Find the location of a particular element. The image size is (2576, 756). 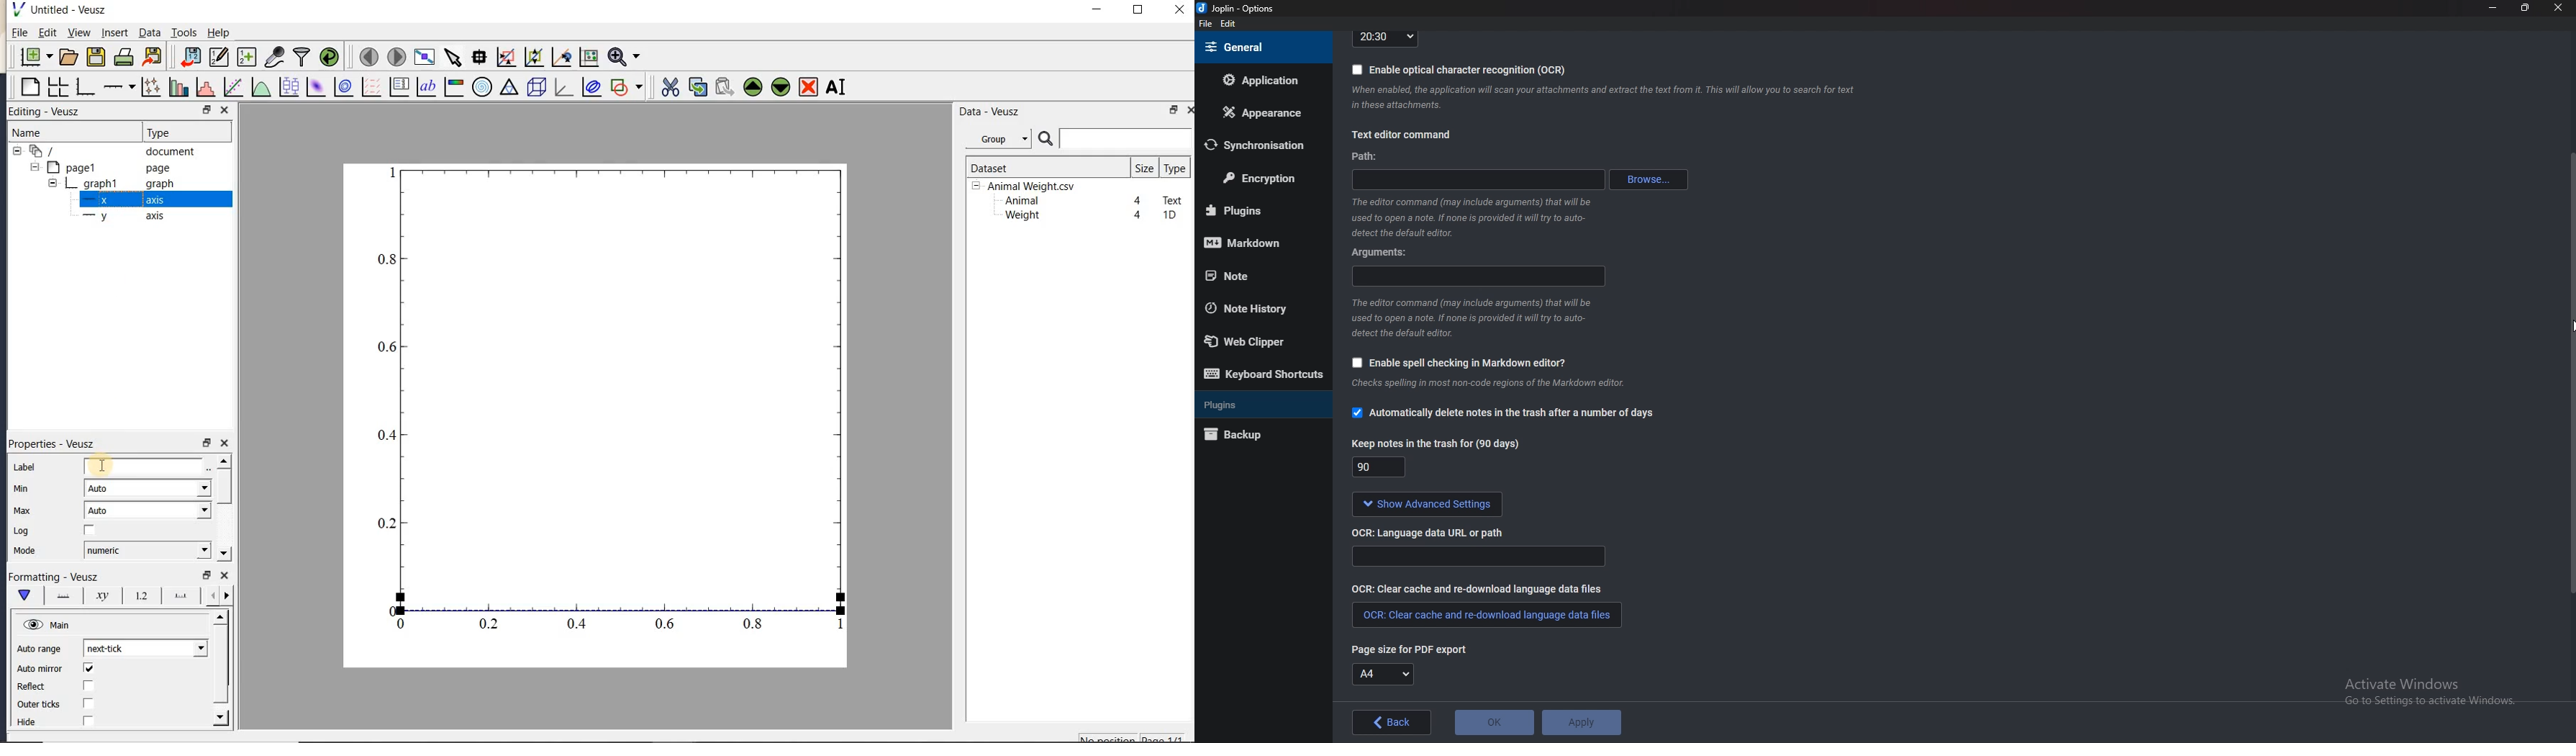

Info on editor command is located at coordinates (1471, 318).